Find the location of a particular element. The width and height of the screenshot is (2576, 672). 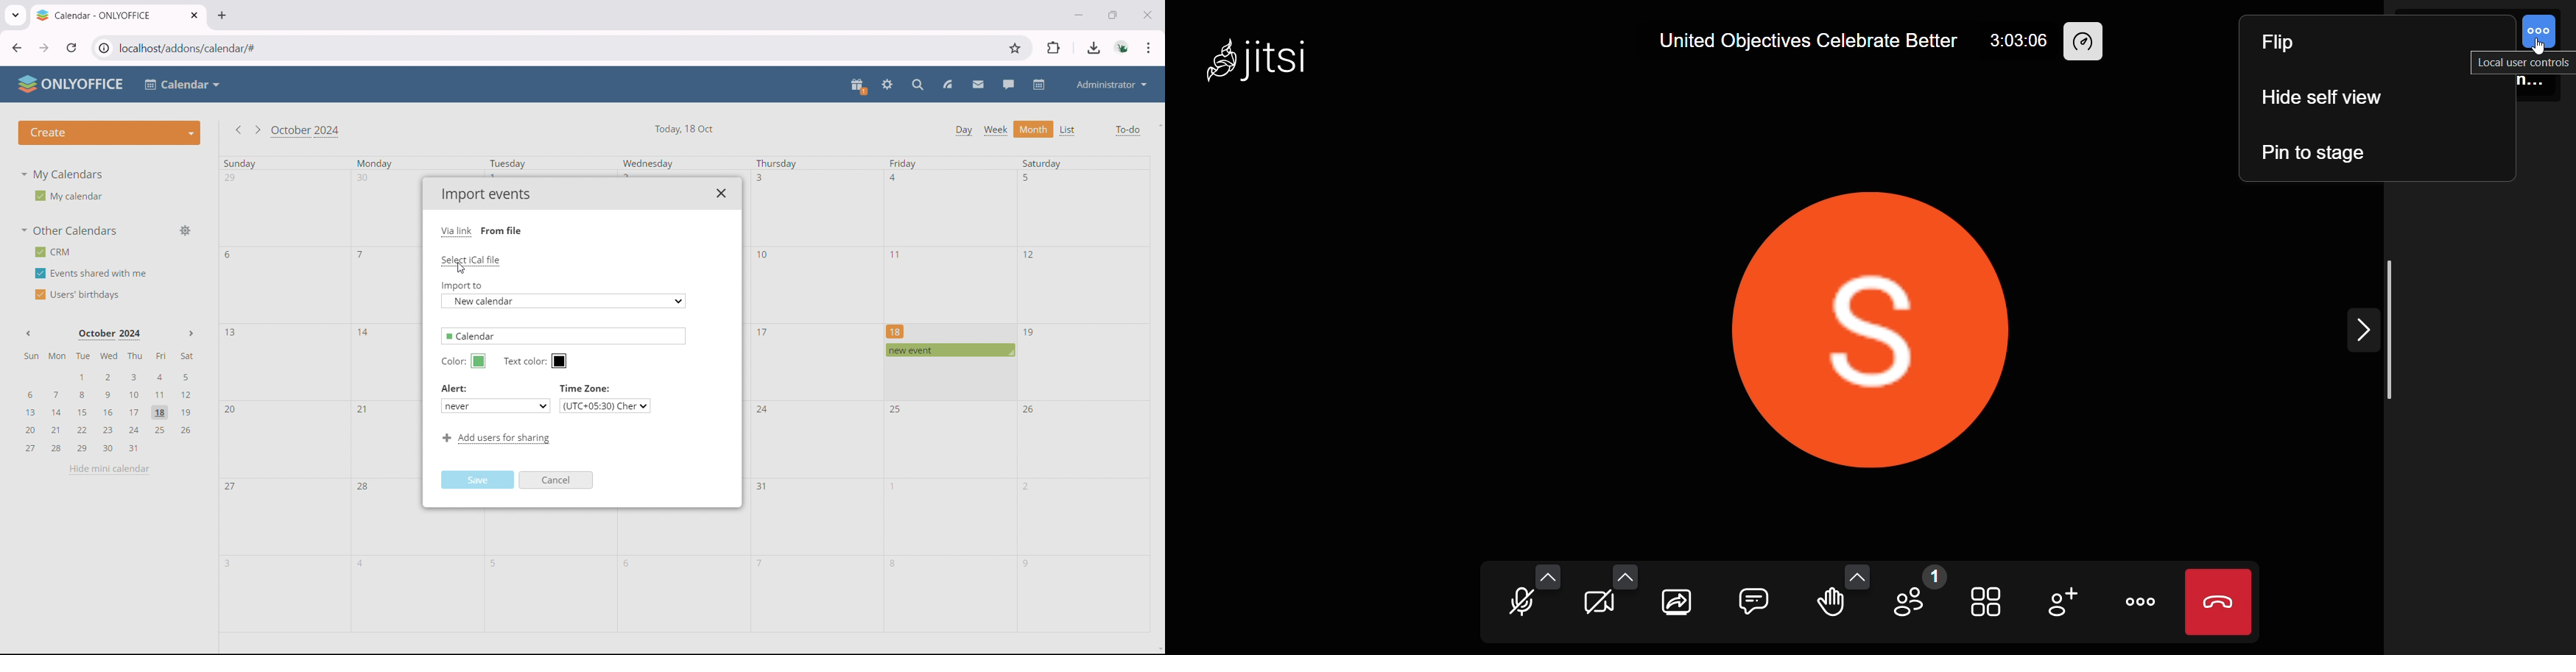

Monday is located at coordinates (376, 164).